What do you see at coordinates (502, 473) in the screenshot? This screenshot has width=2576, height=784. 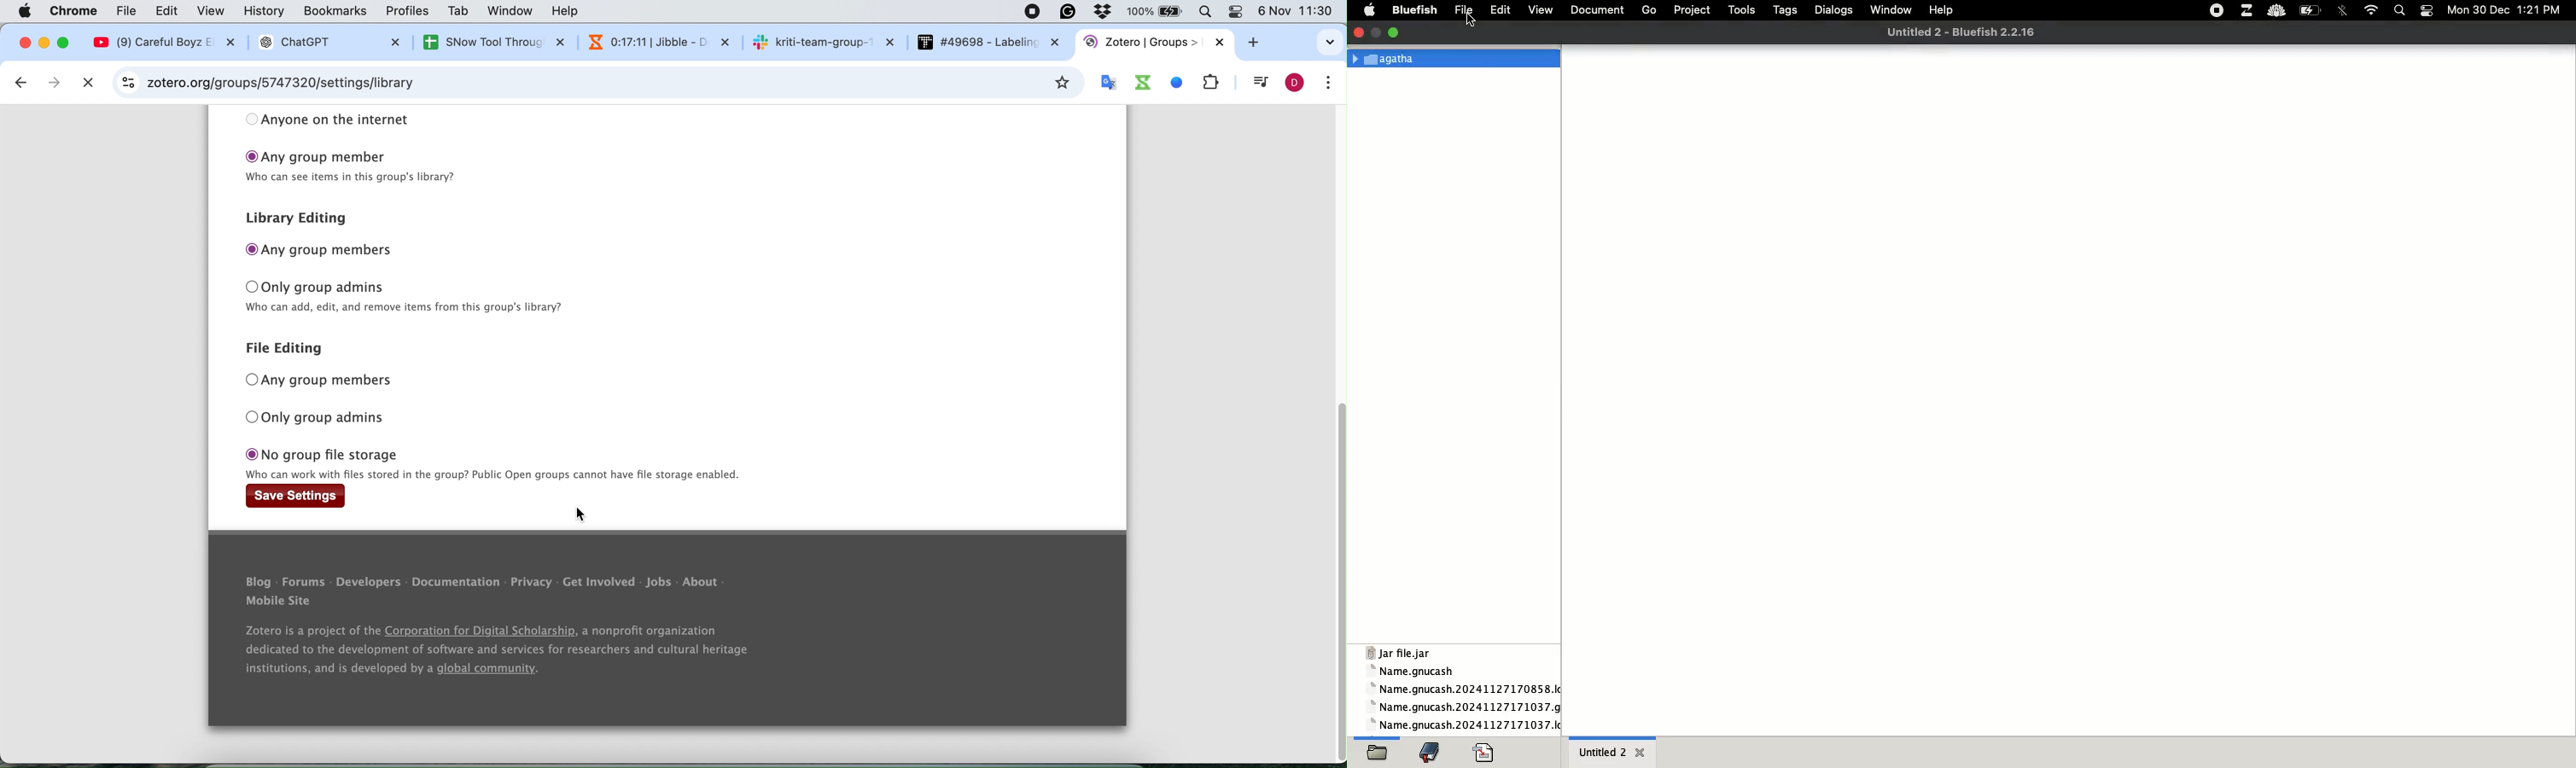 I see `text` at bounding box center [502, 473].